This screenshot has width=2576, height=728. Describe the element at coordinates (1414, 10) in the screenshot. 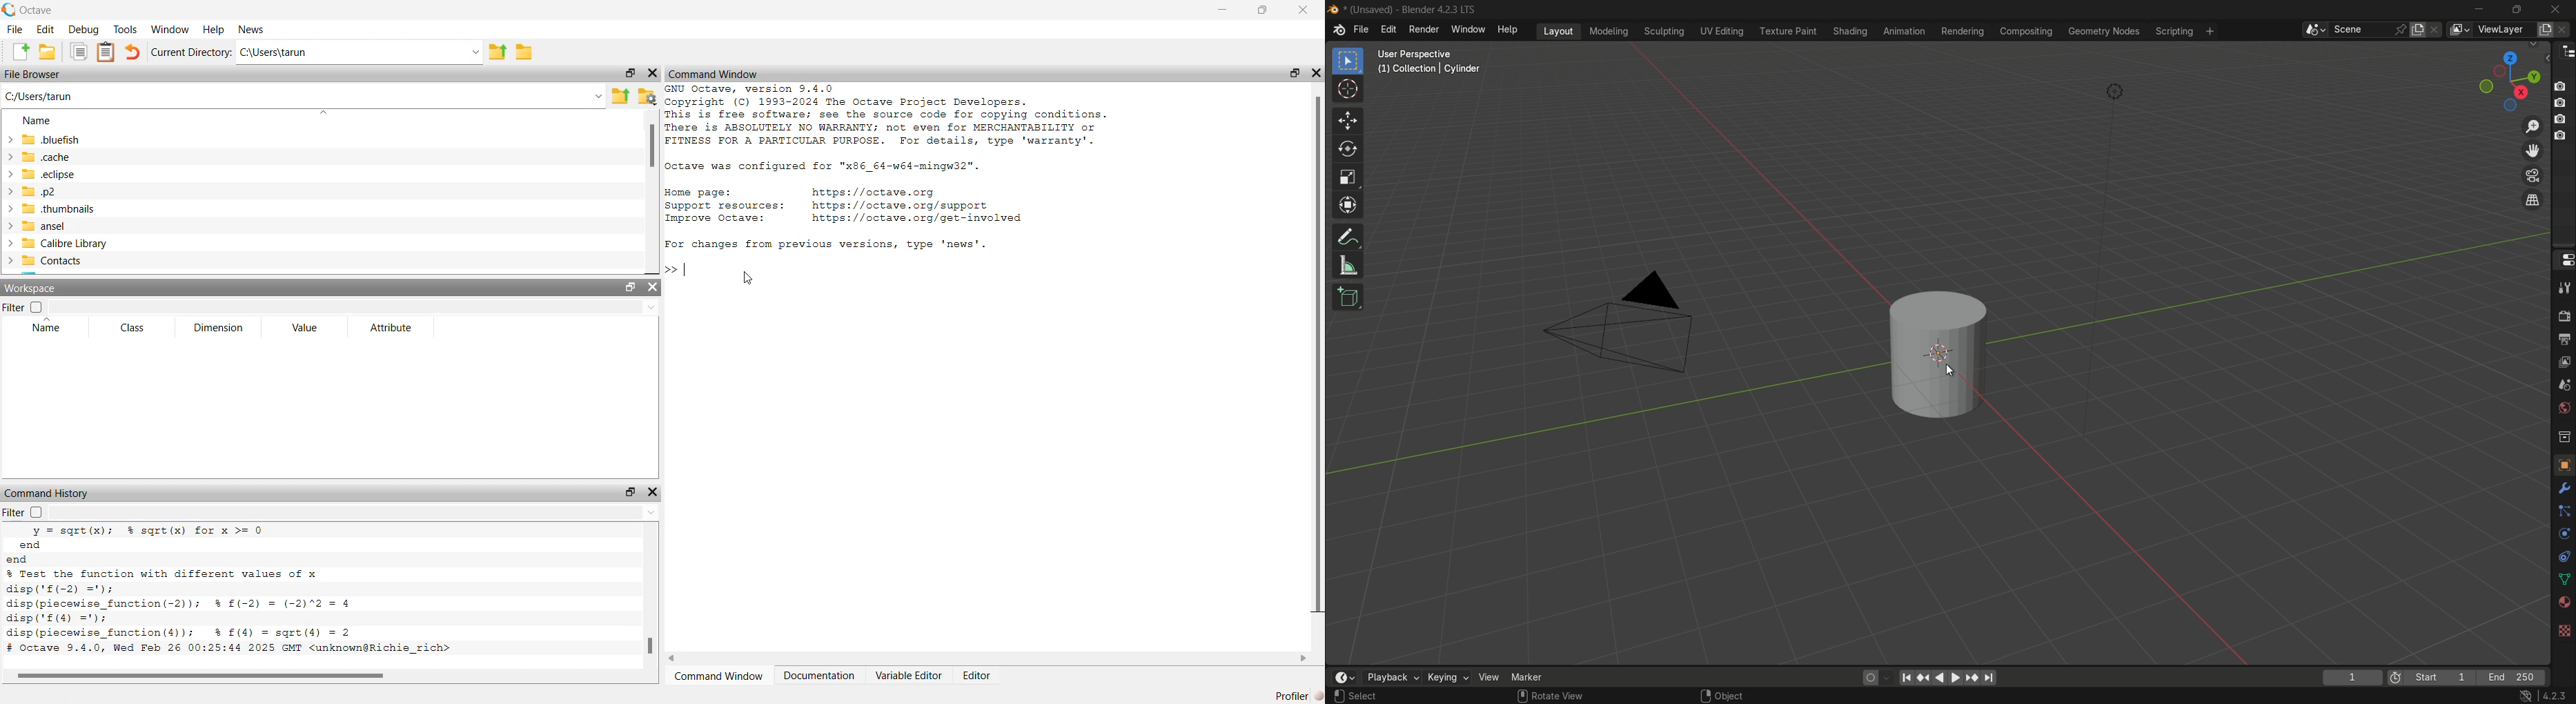

I see `* (Unsaved) - Blender 4.2.3 LTS` at that location.